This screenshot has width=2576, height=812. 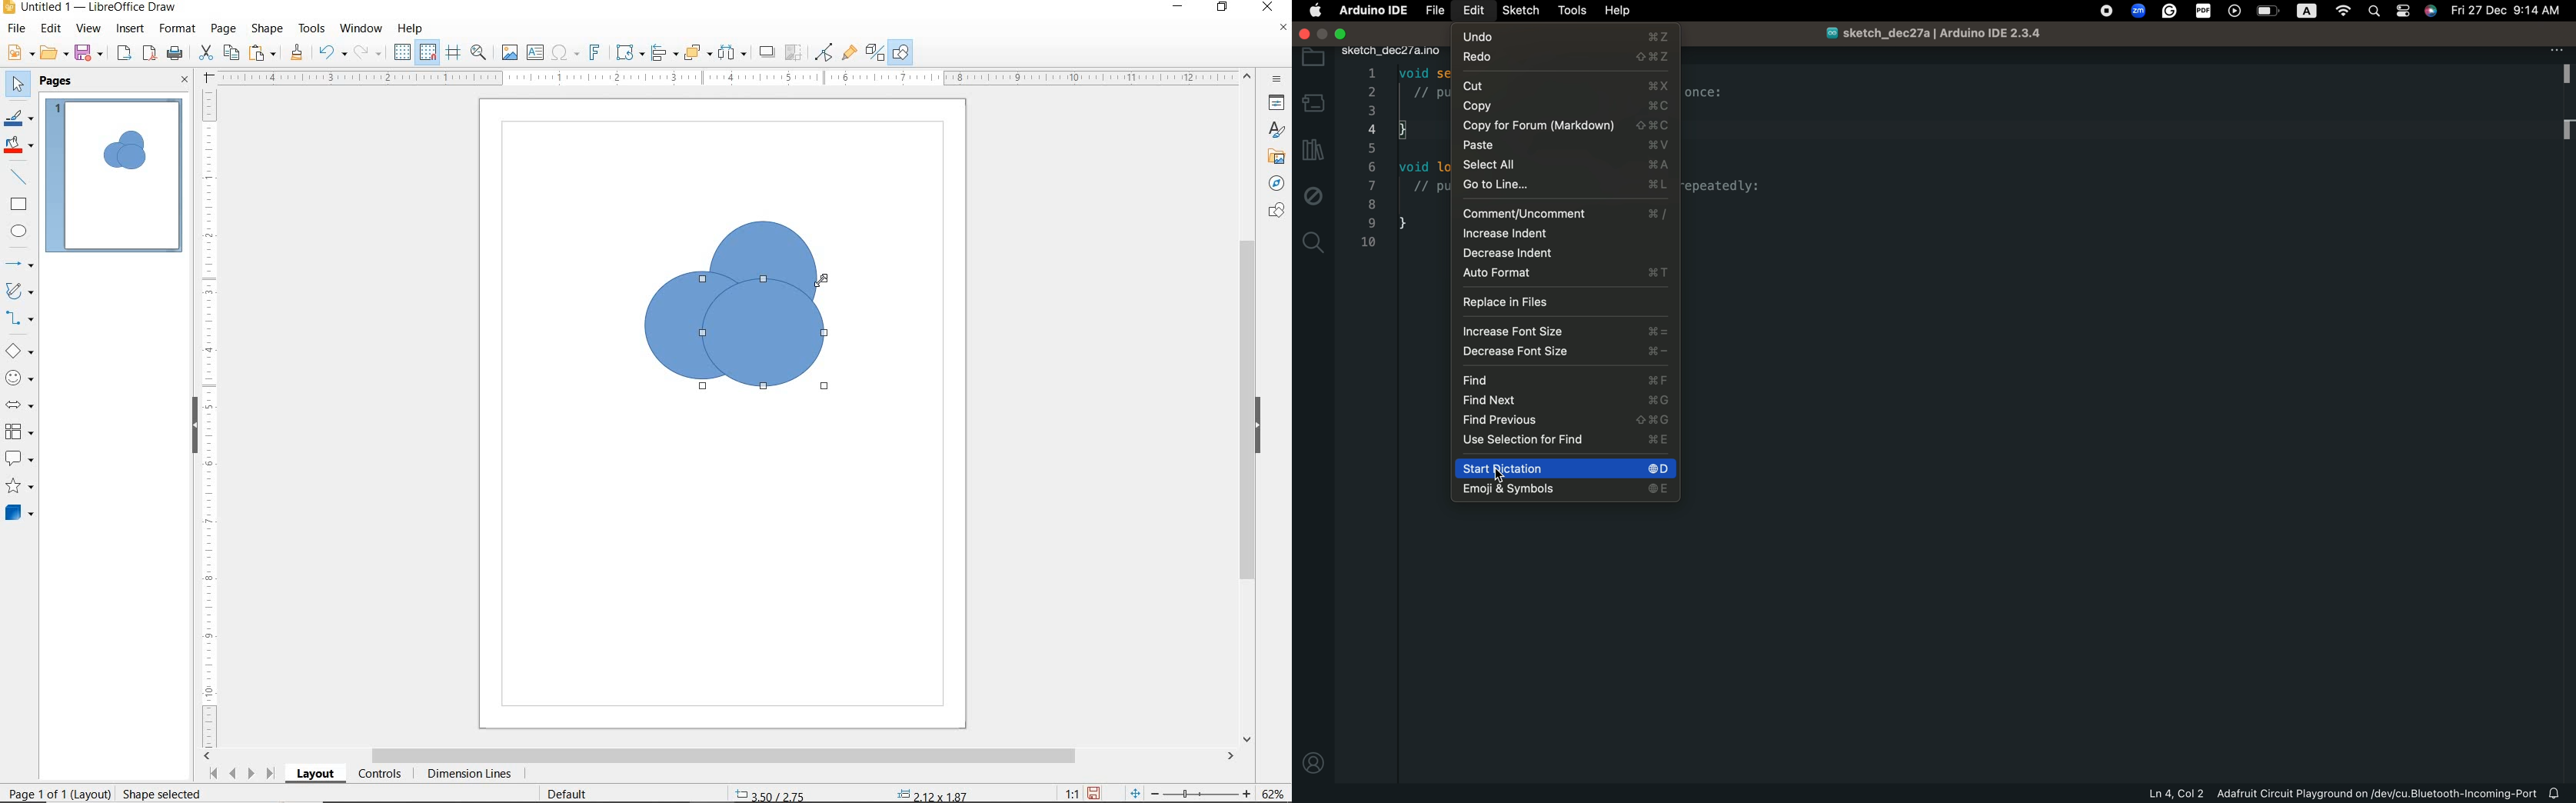 What do you see at coordinates (178, 28) in the screenshot?
I see `FORMAT` at bounding box center [178, 28].